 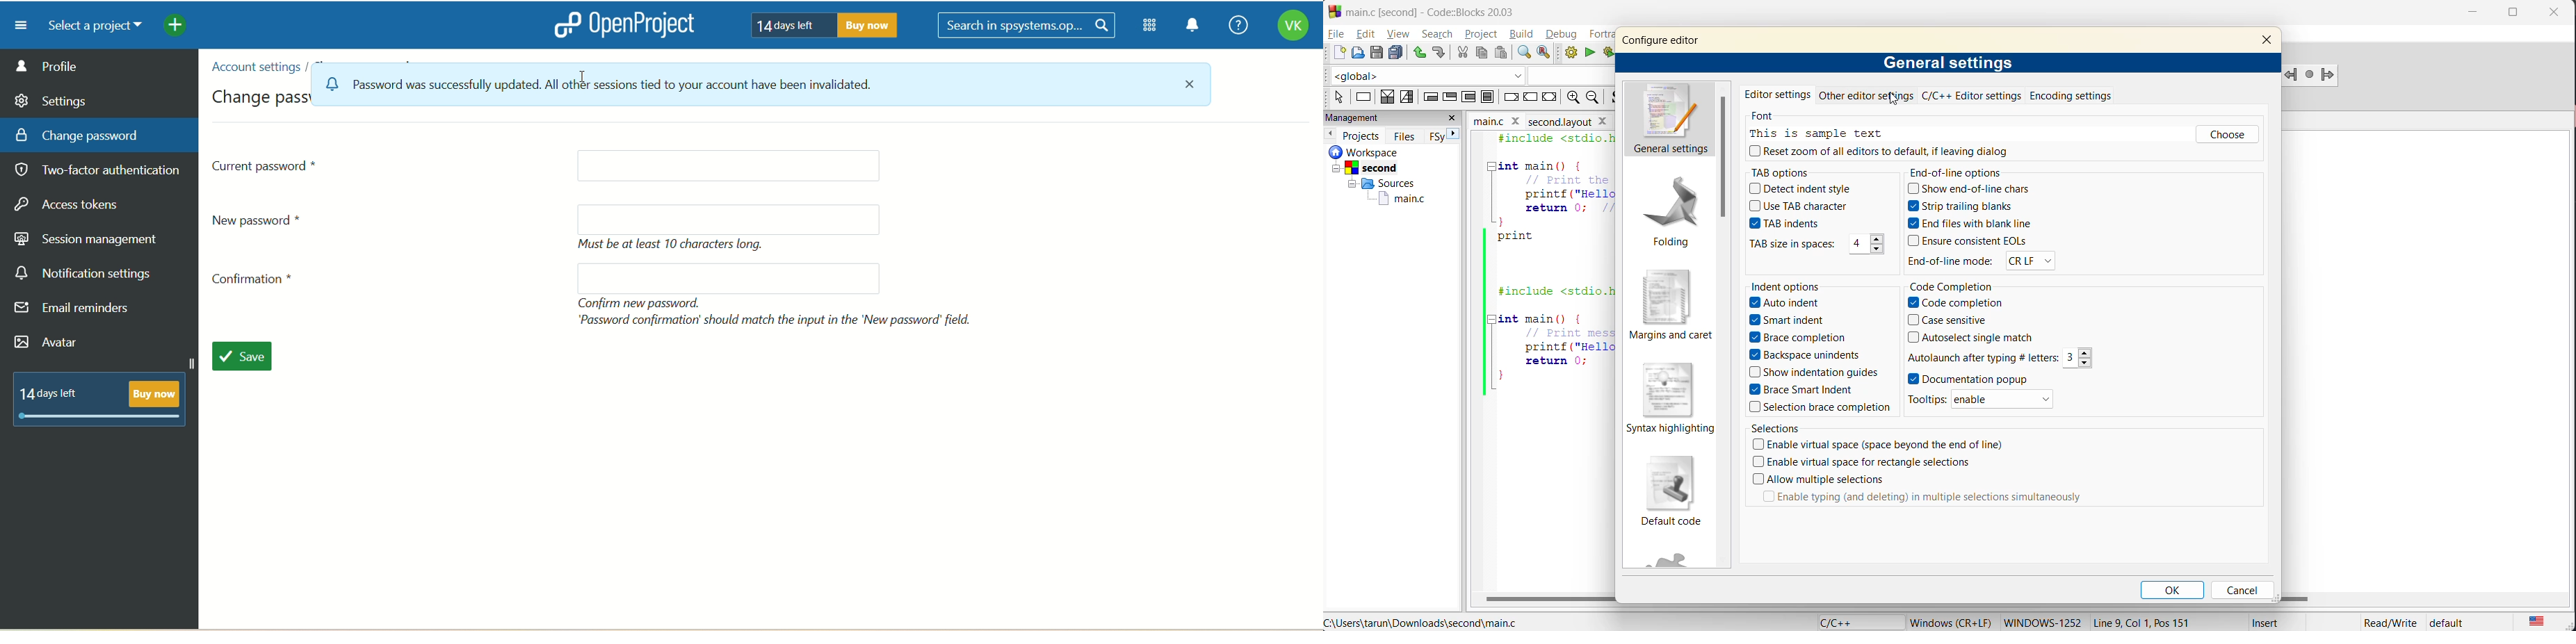 I want to click on menu, so click(x=16, y=25).